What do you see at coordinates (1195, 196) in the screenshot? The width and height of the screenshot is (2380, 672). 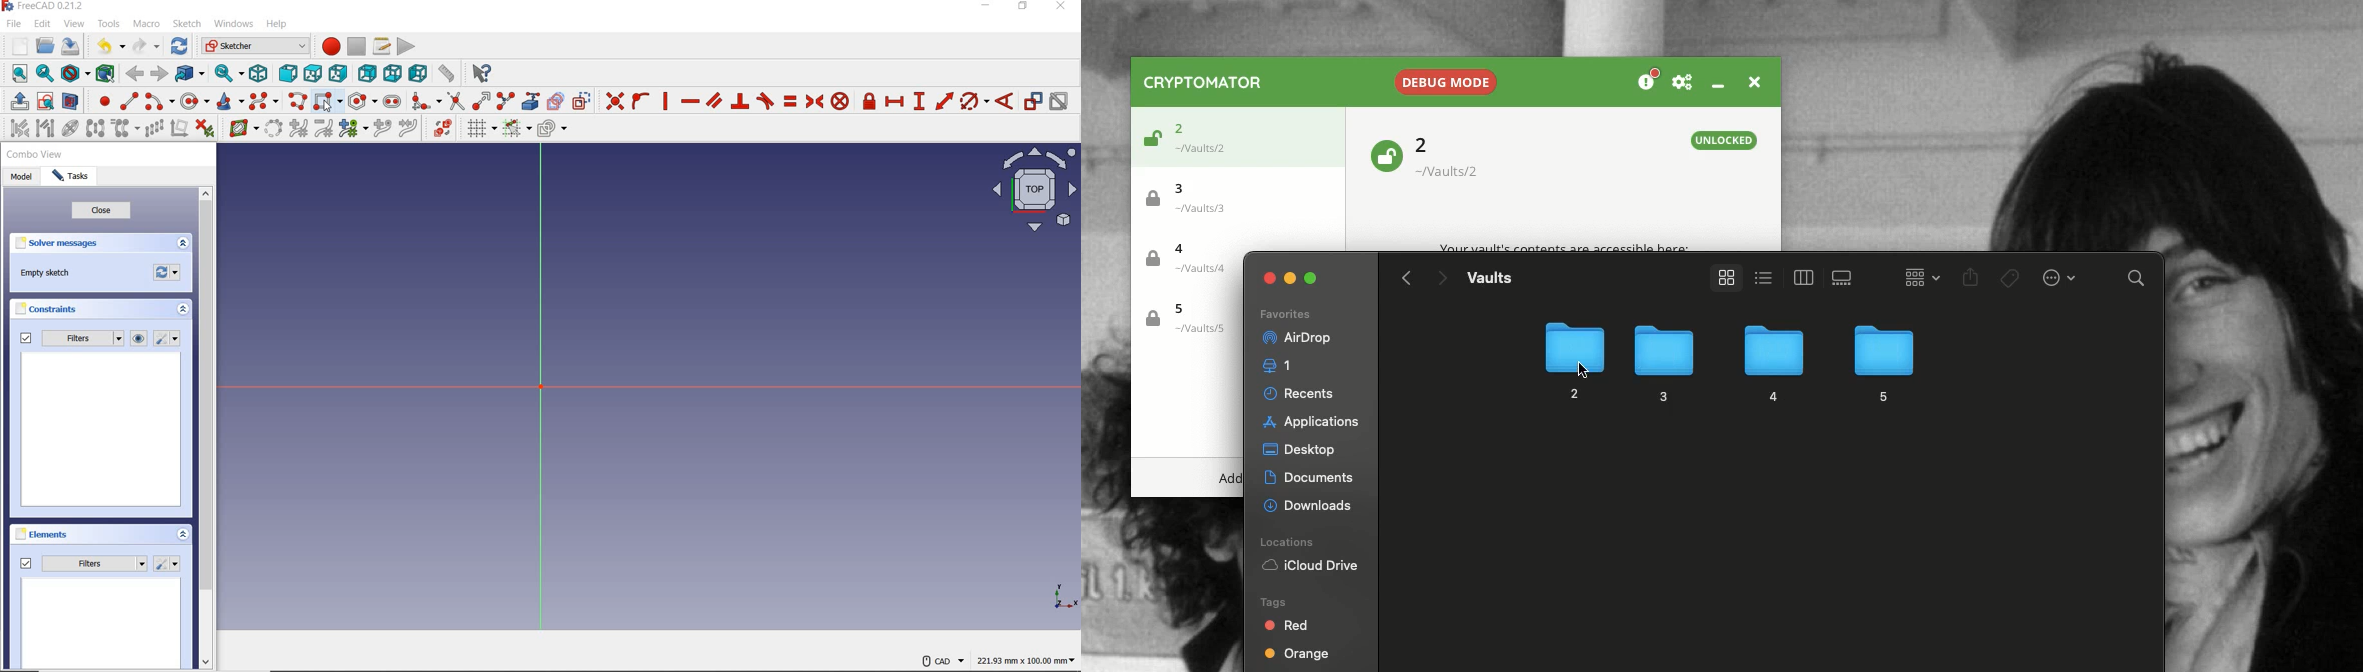 I see `Vault 3` at bounding box center [1195, 196].